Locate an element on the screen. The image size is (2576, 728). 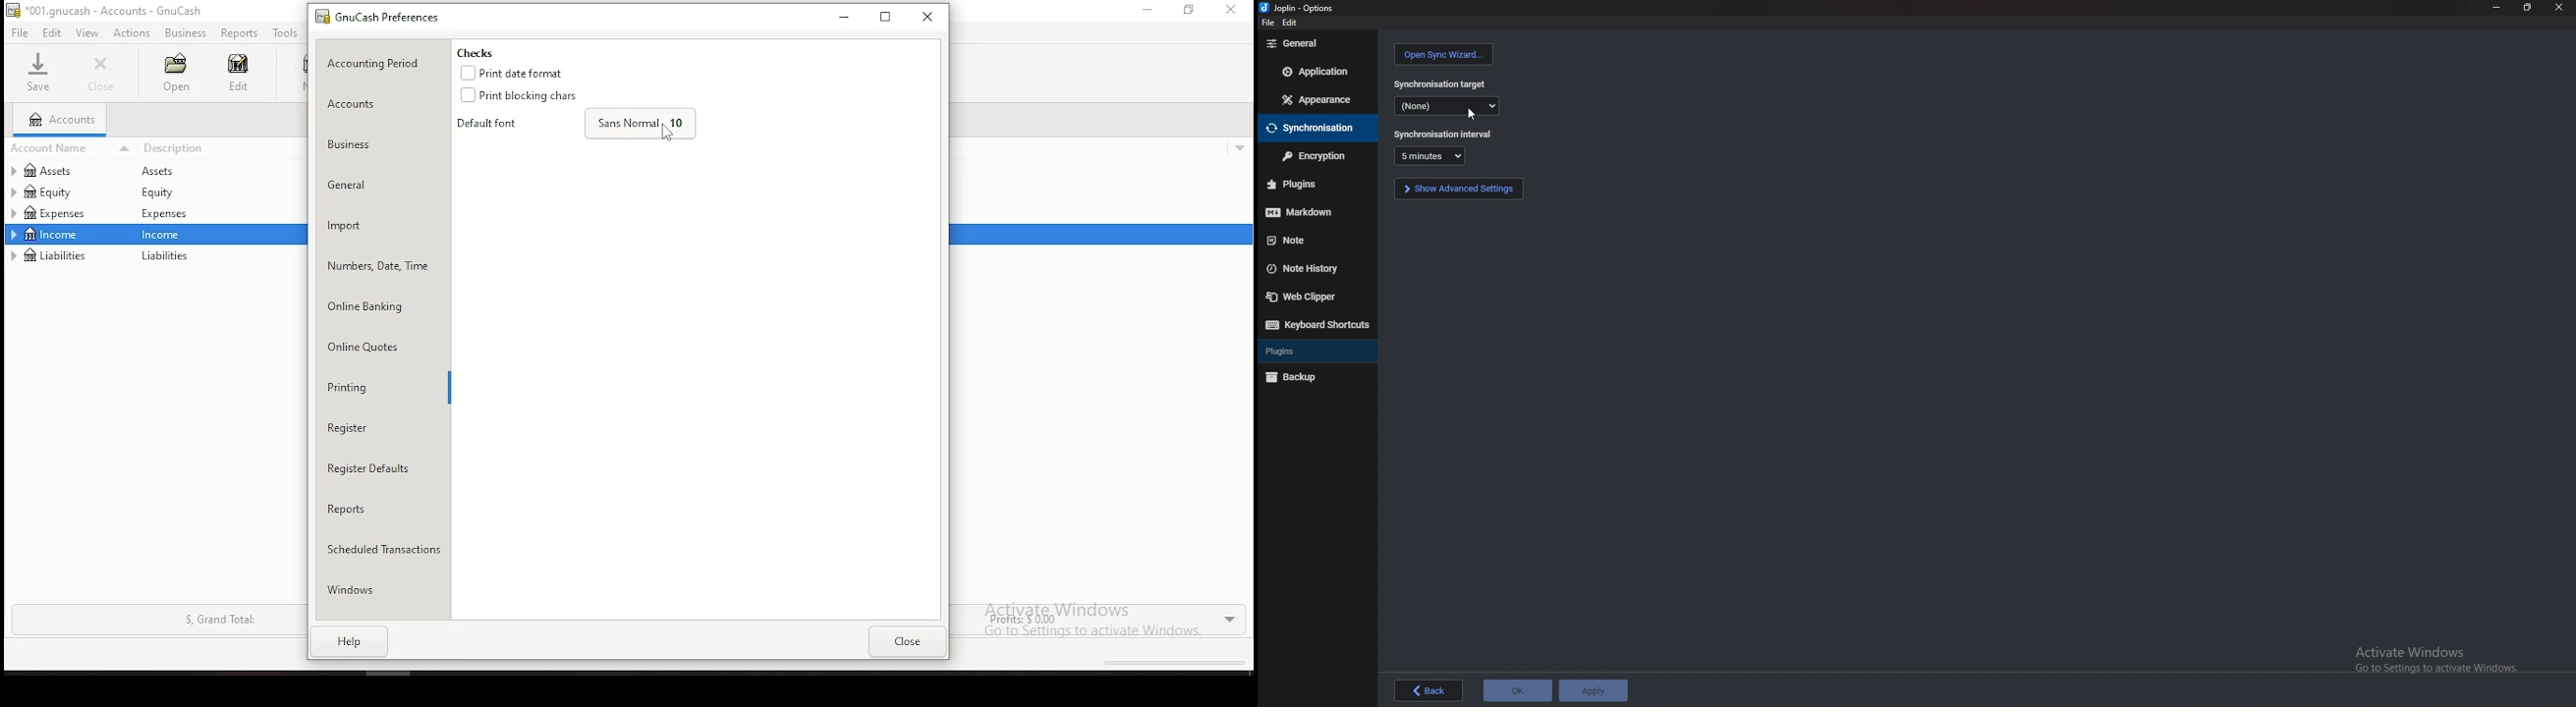
business is located at coordinates (364, 145).